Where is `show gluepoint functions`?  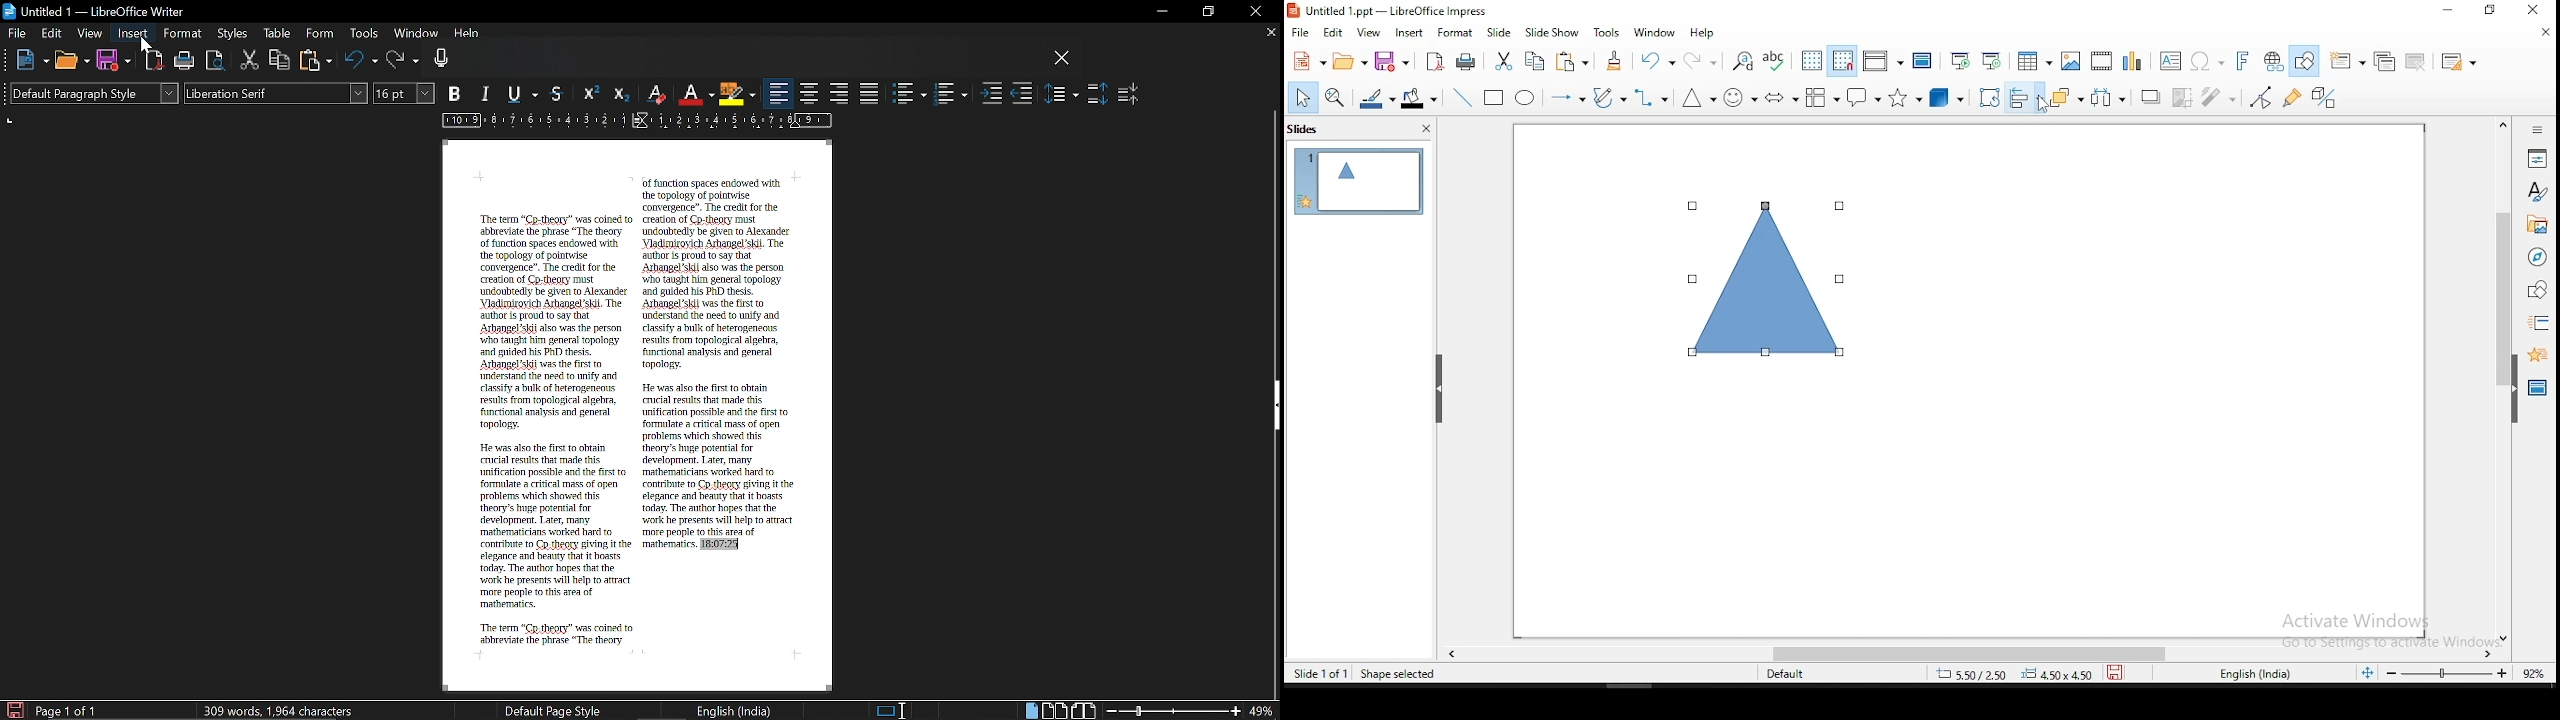 show gluepoint functions is located at coordinates (2294, 99).